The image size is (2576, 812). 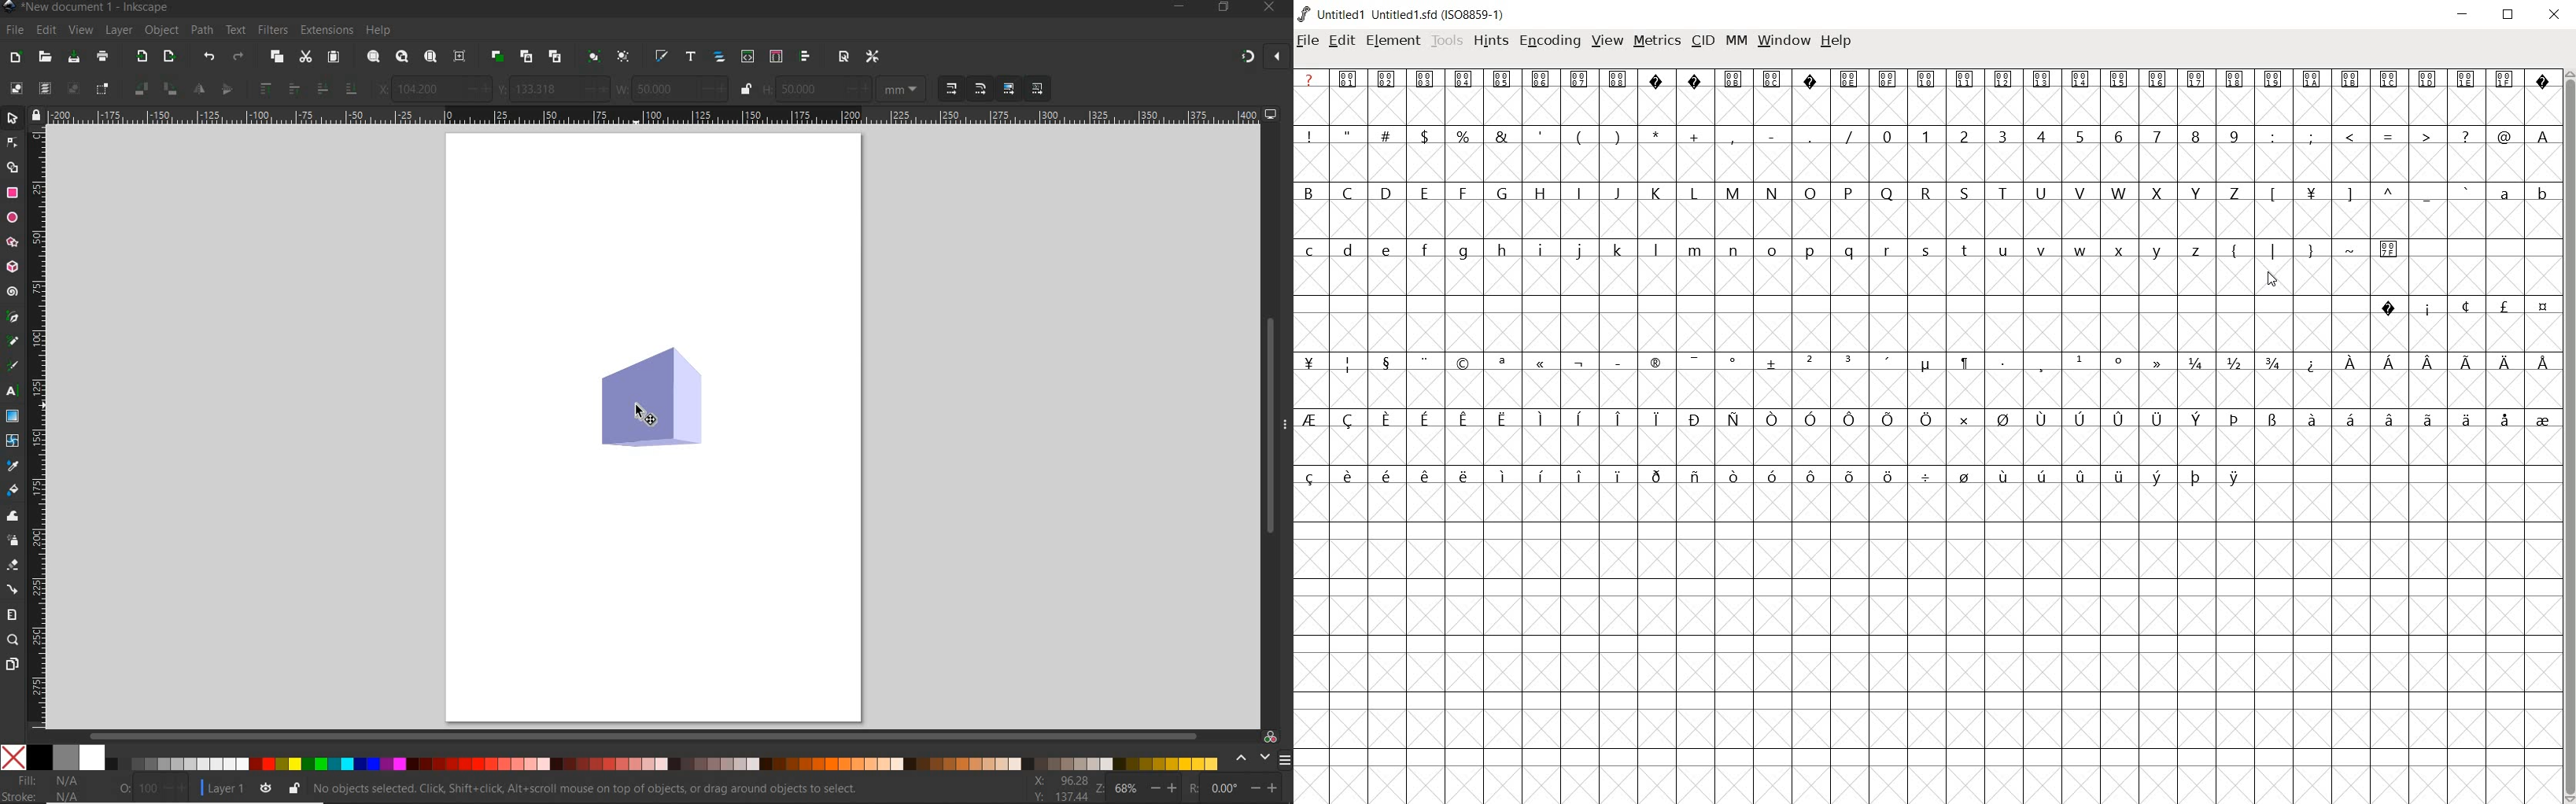 I want to click on raise selection, so click(x=292, y=89).